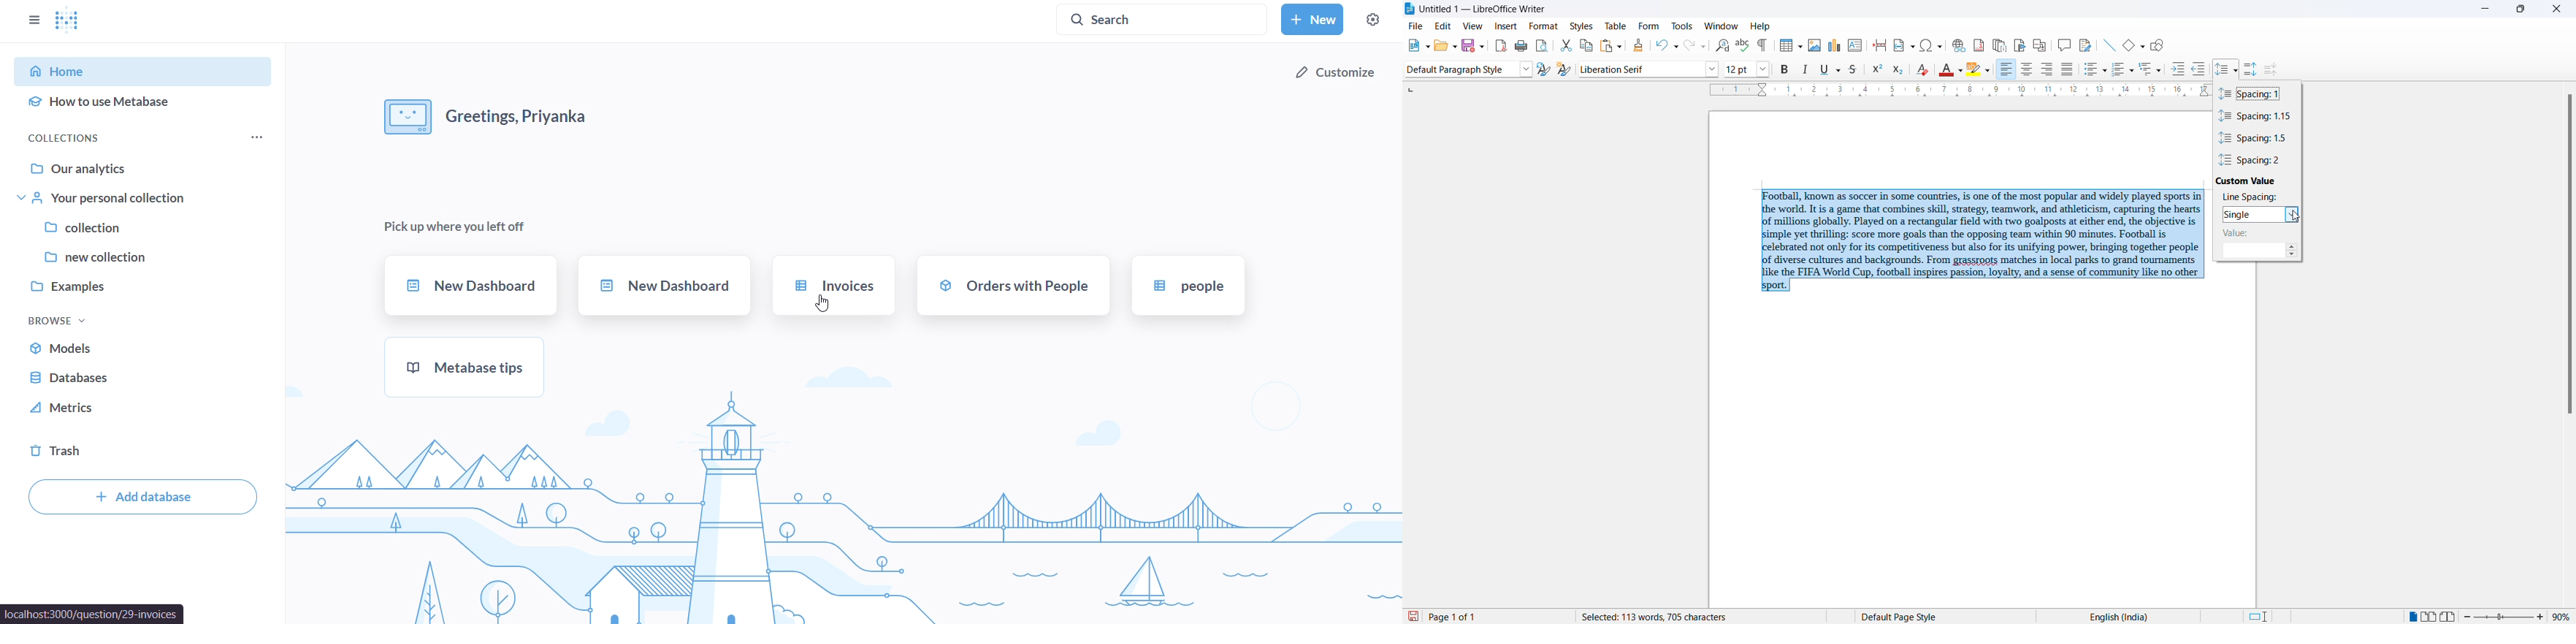 The image size is (2576, 644). I want to click on insert special character, so click(1930, 46).